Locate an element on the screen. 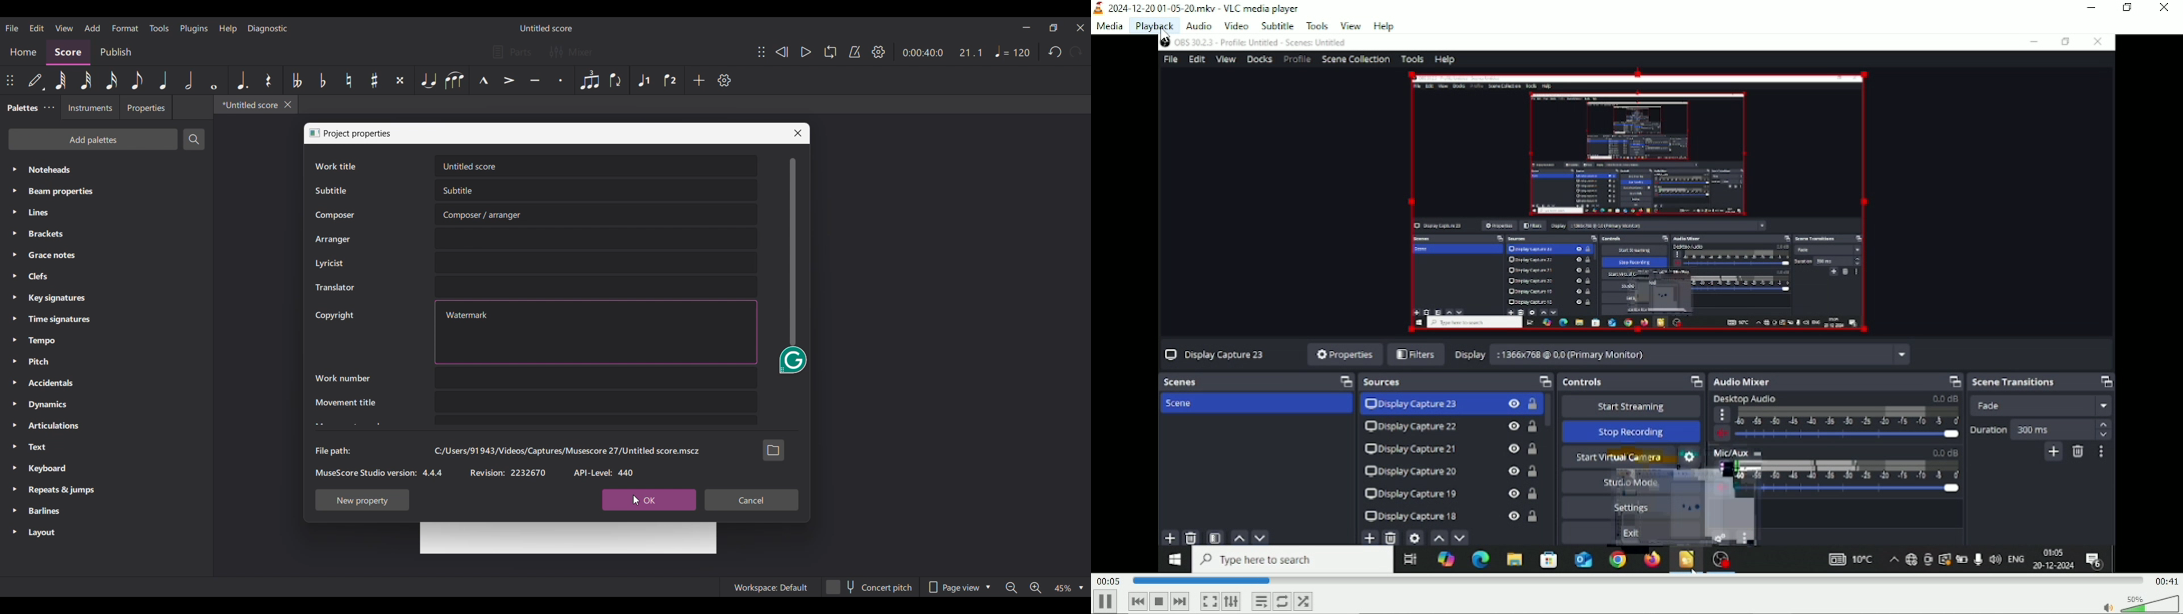 This screenshot has width=2184, height=616. Restore down is located at coordinates (2128, 8).